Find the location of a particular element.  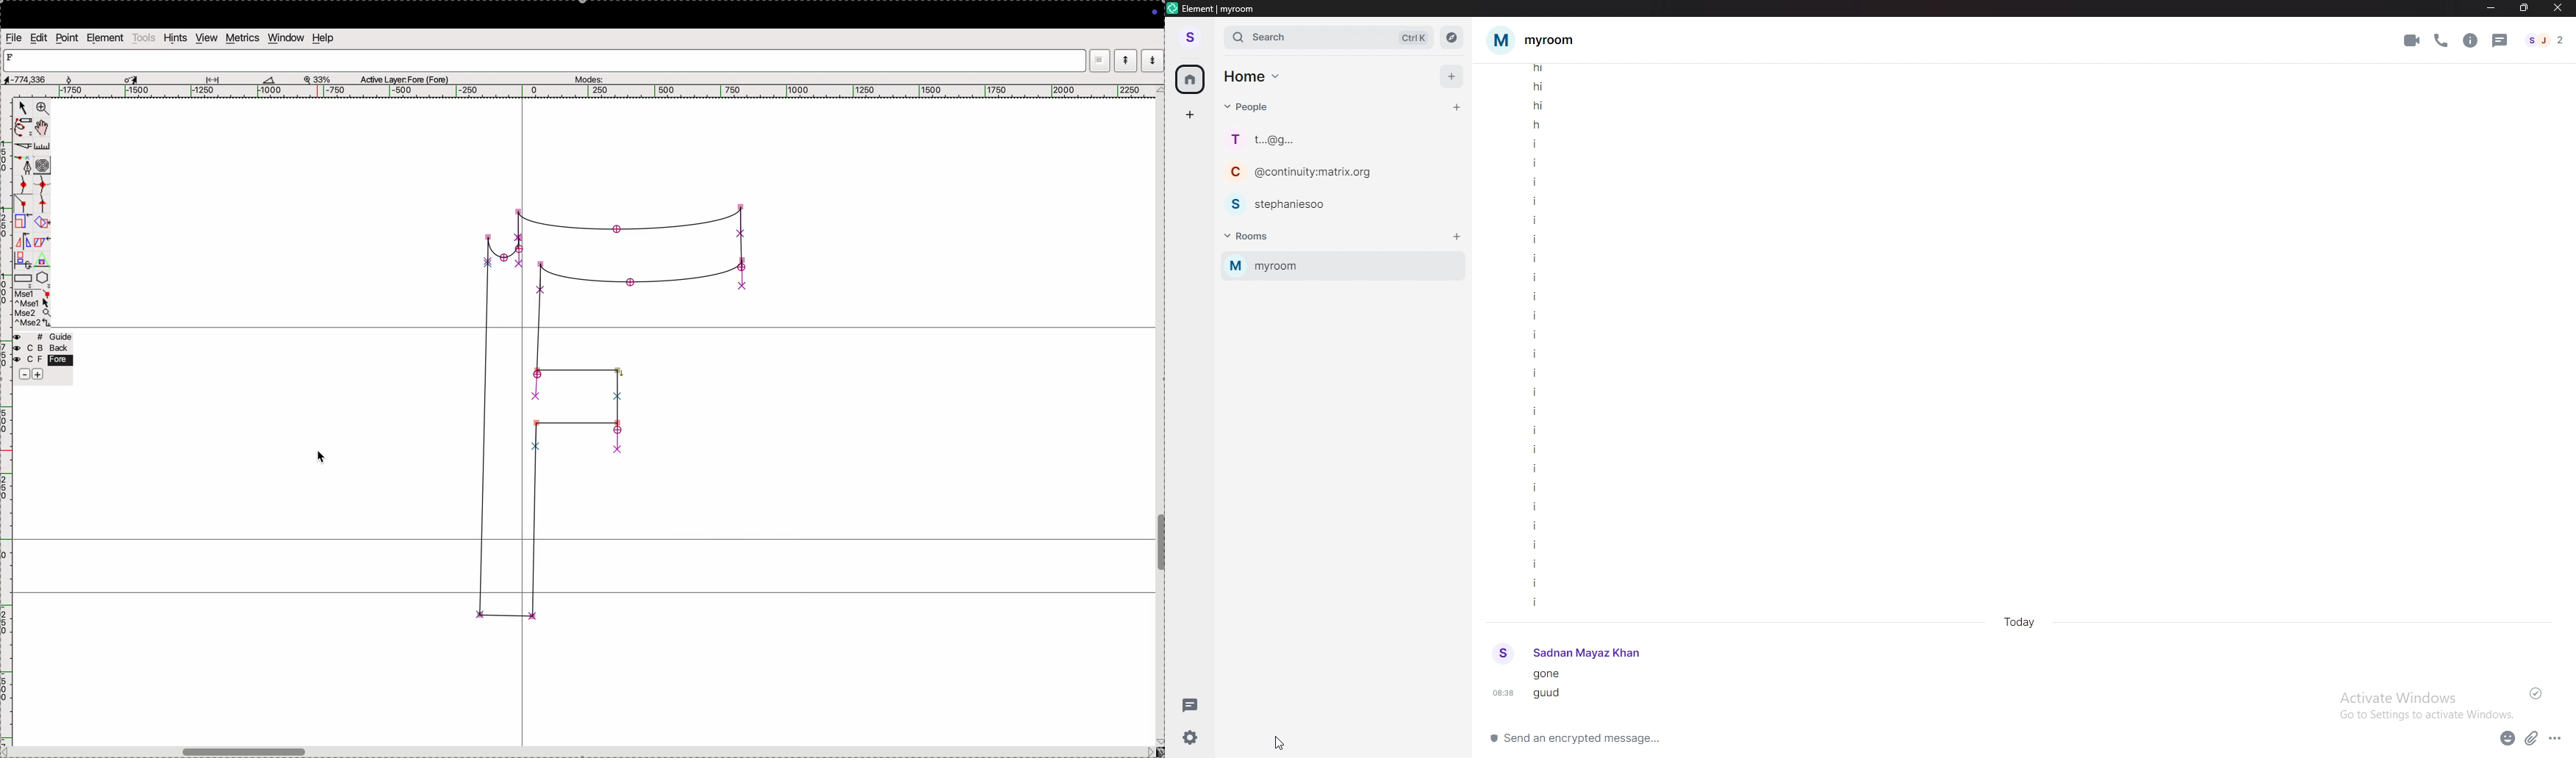

voice call is located at coordinates (2442, 41).